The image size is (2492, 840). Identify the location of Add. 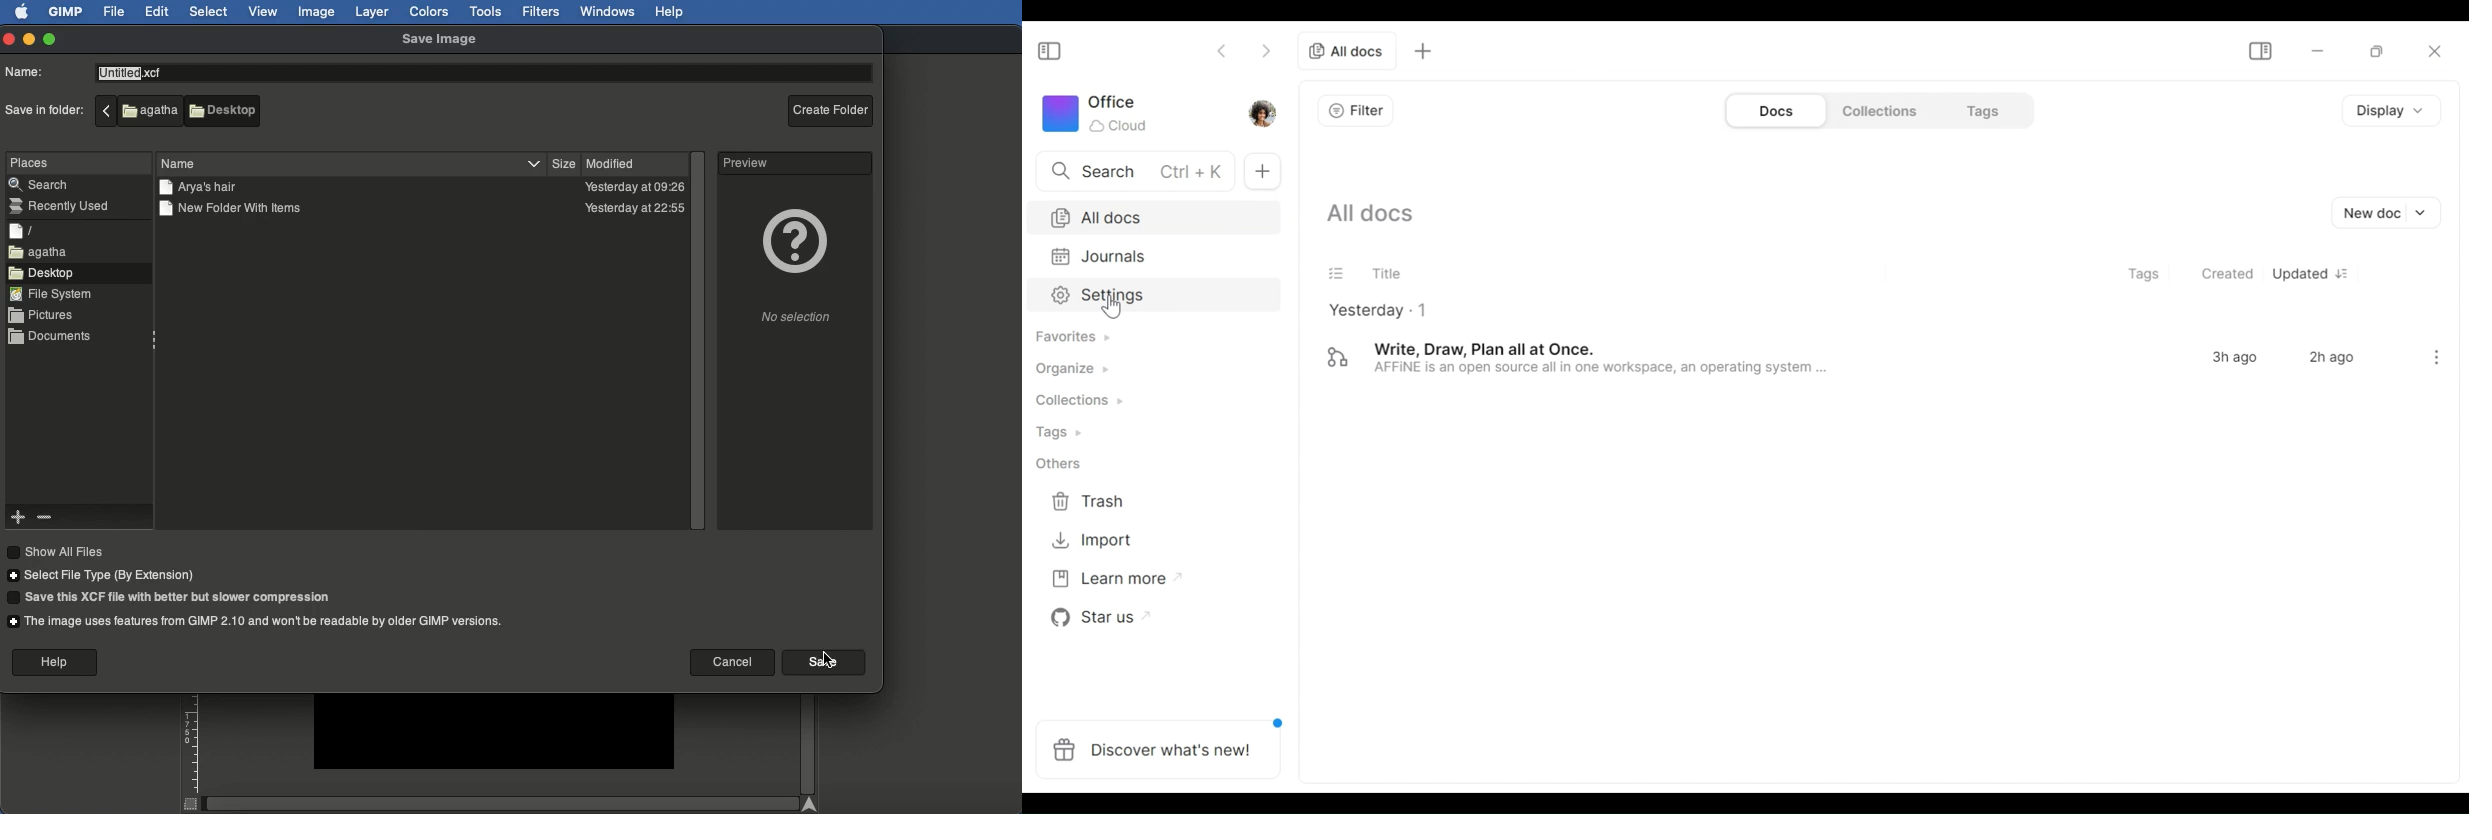
(19, 519).